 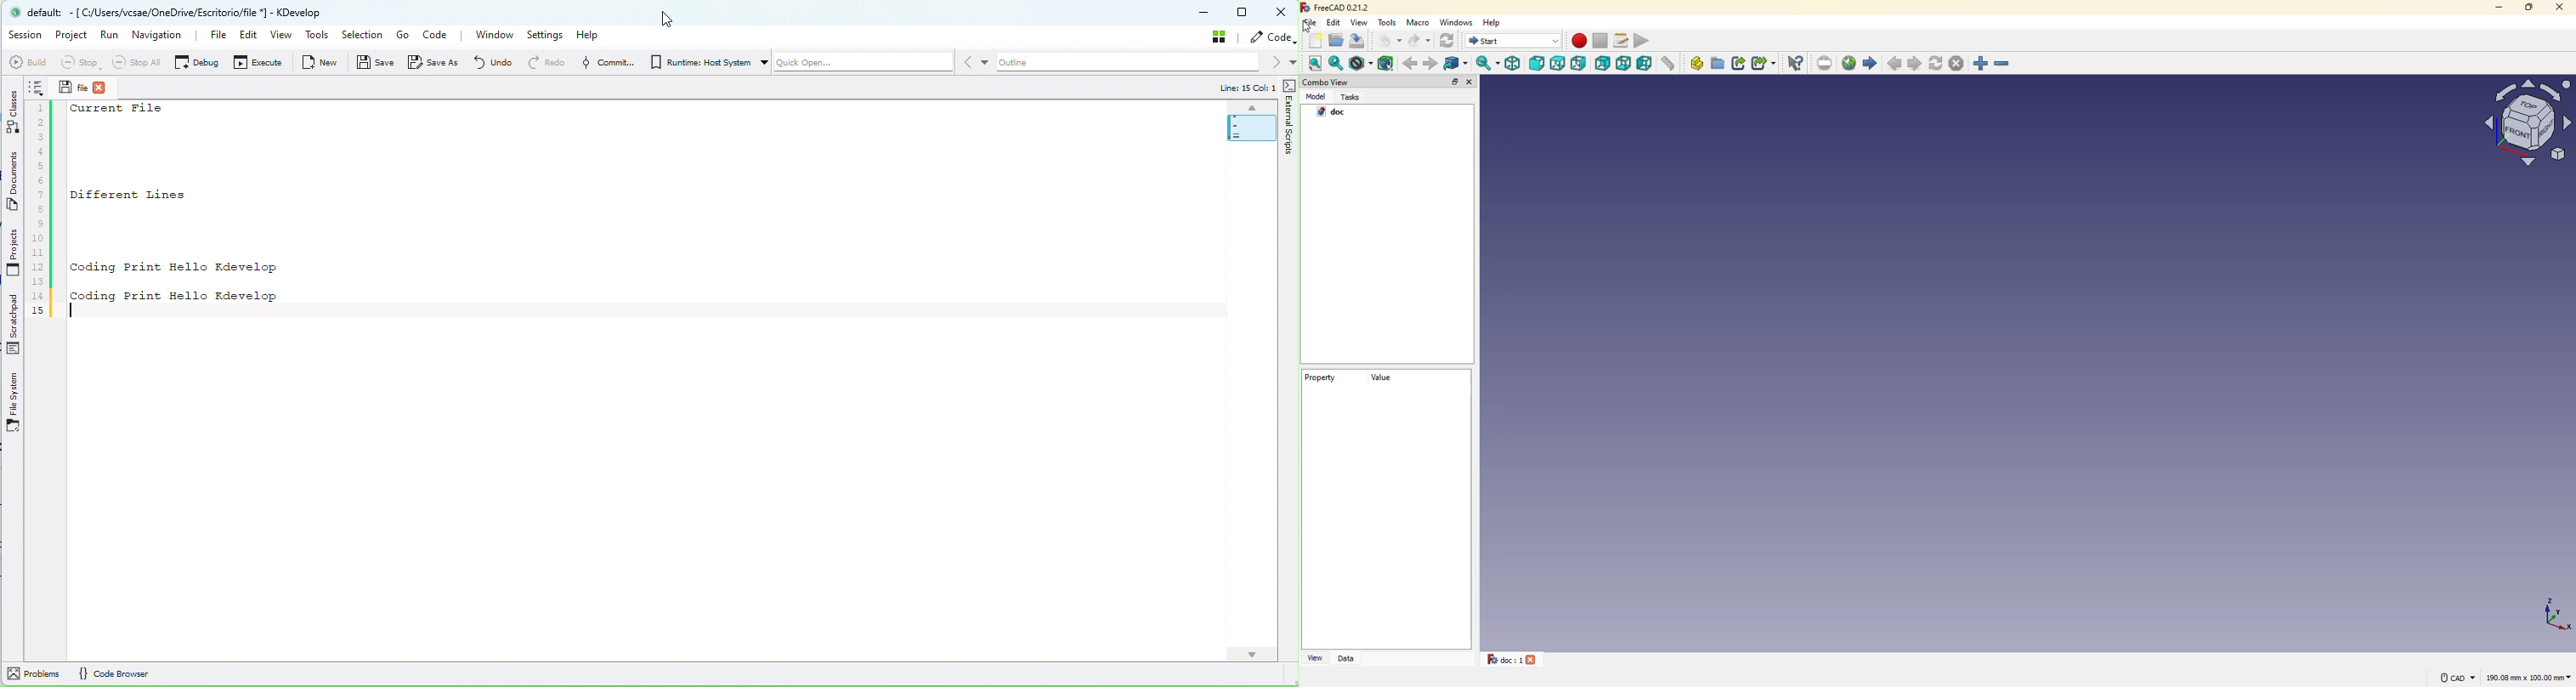 I want to click on open, so click(x=1336, y=40).